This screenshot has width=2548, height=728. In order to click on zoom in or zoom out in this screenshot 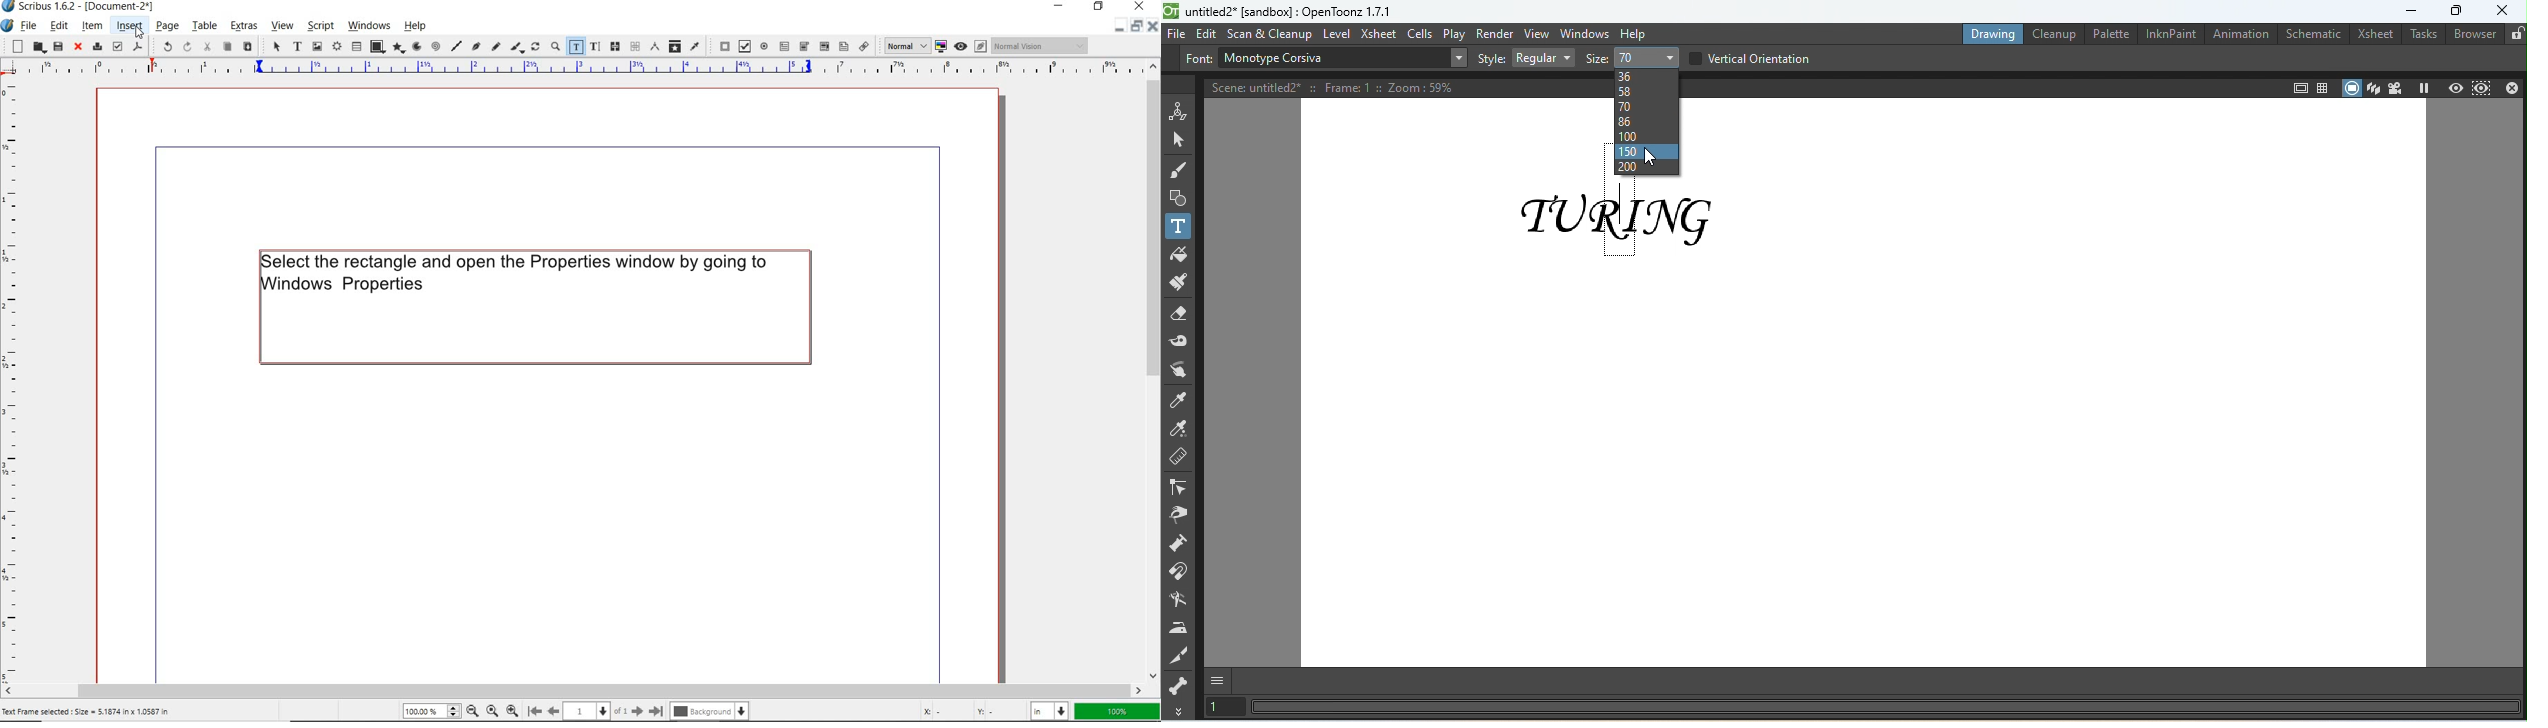, I will do `click(554, 47)`.